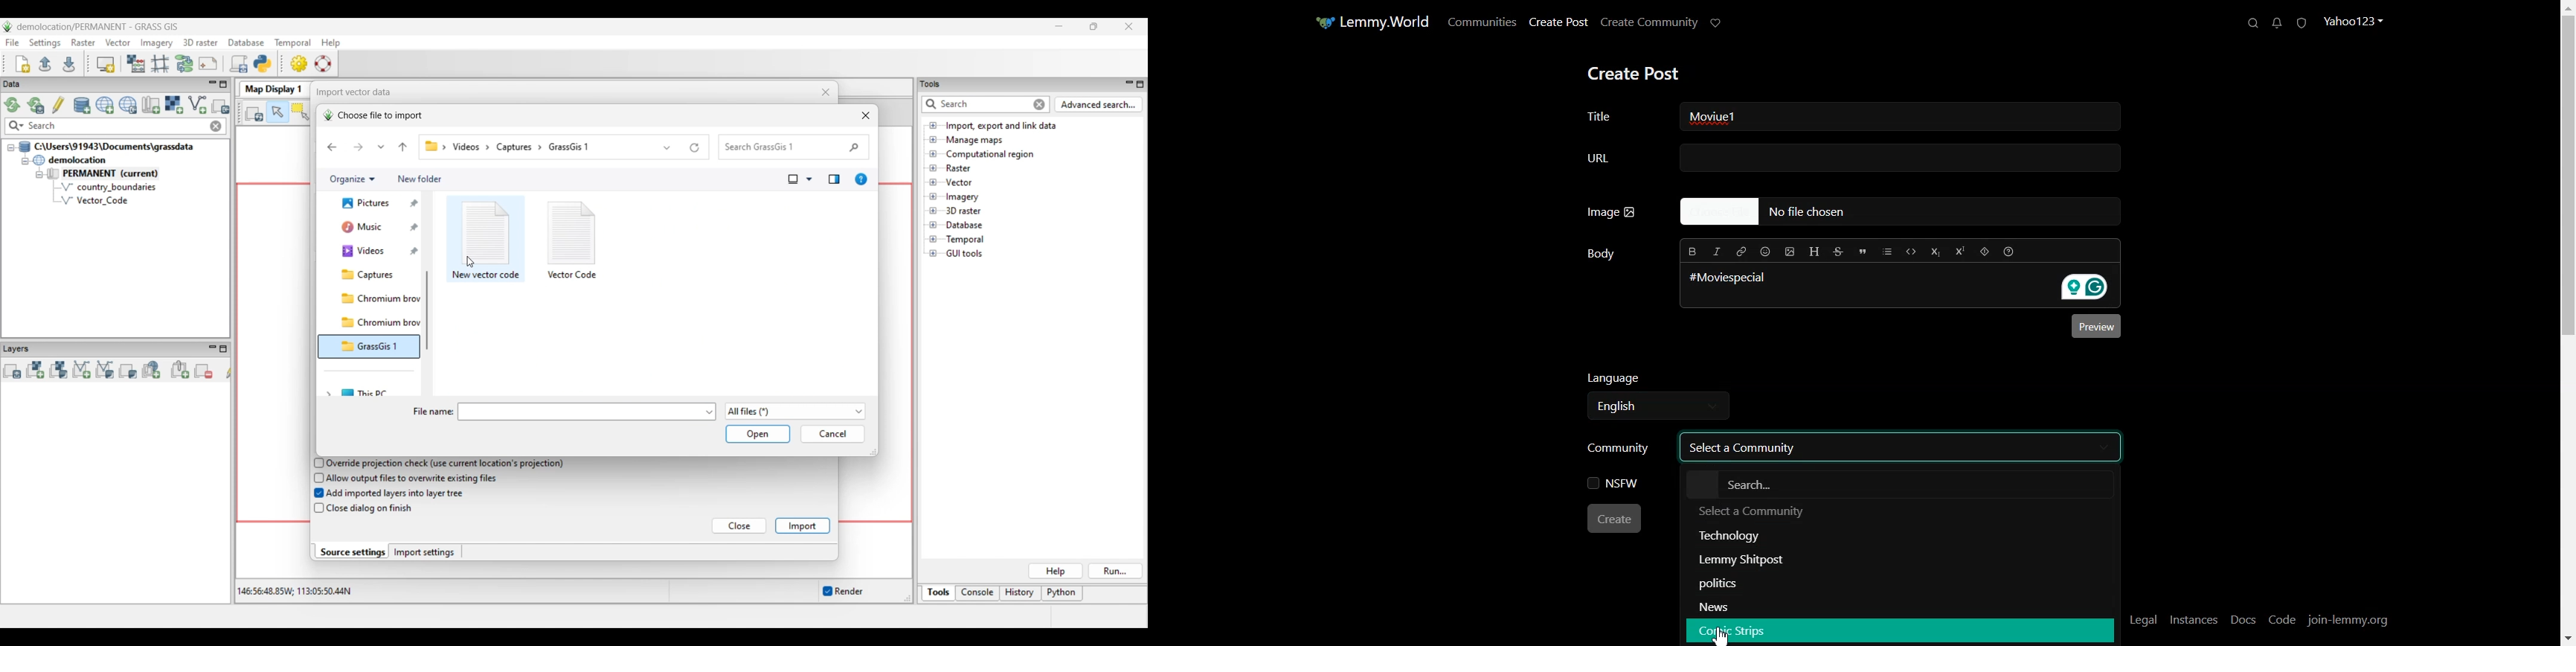  Describe the element at coordinates (2084, 288) in the screenshot. I see `Grammarly extension` at that location.